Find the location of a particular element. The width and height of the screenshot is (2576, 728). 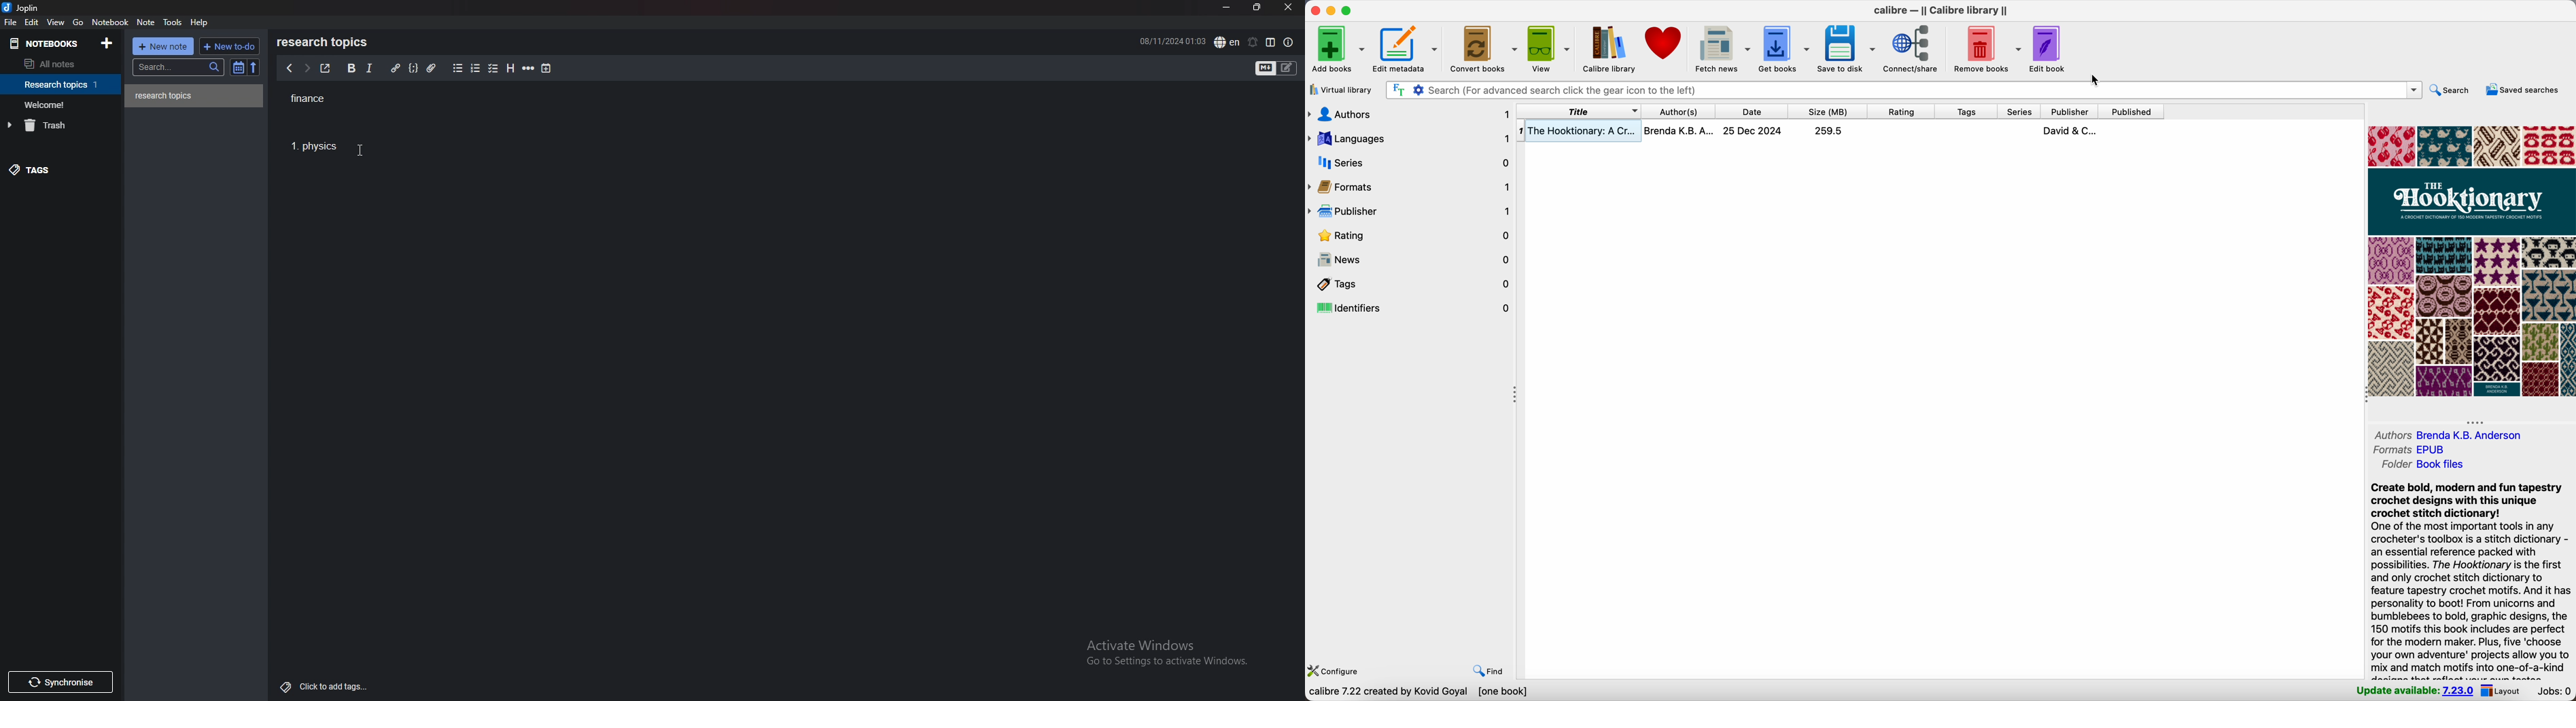

toggle editor is located at coordinates (1277, 68).